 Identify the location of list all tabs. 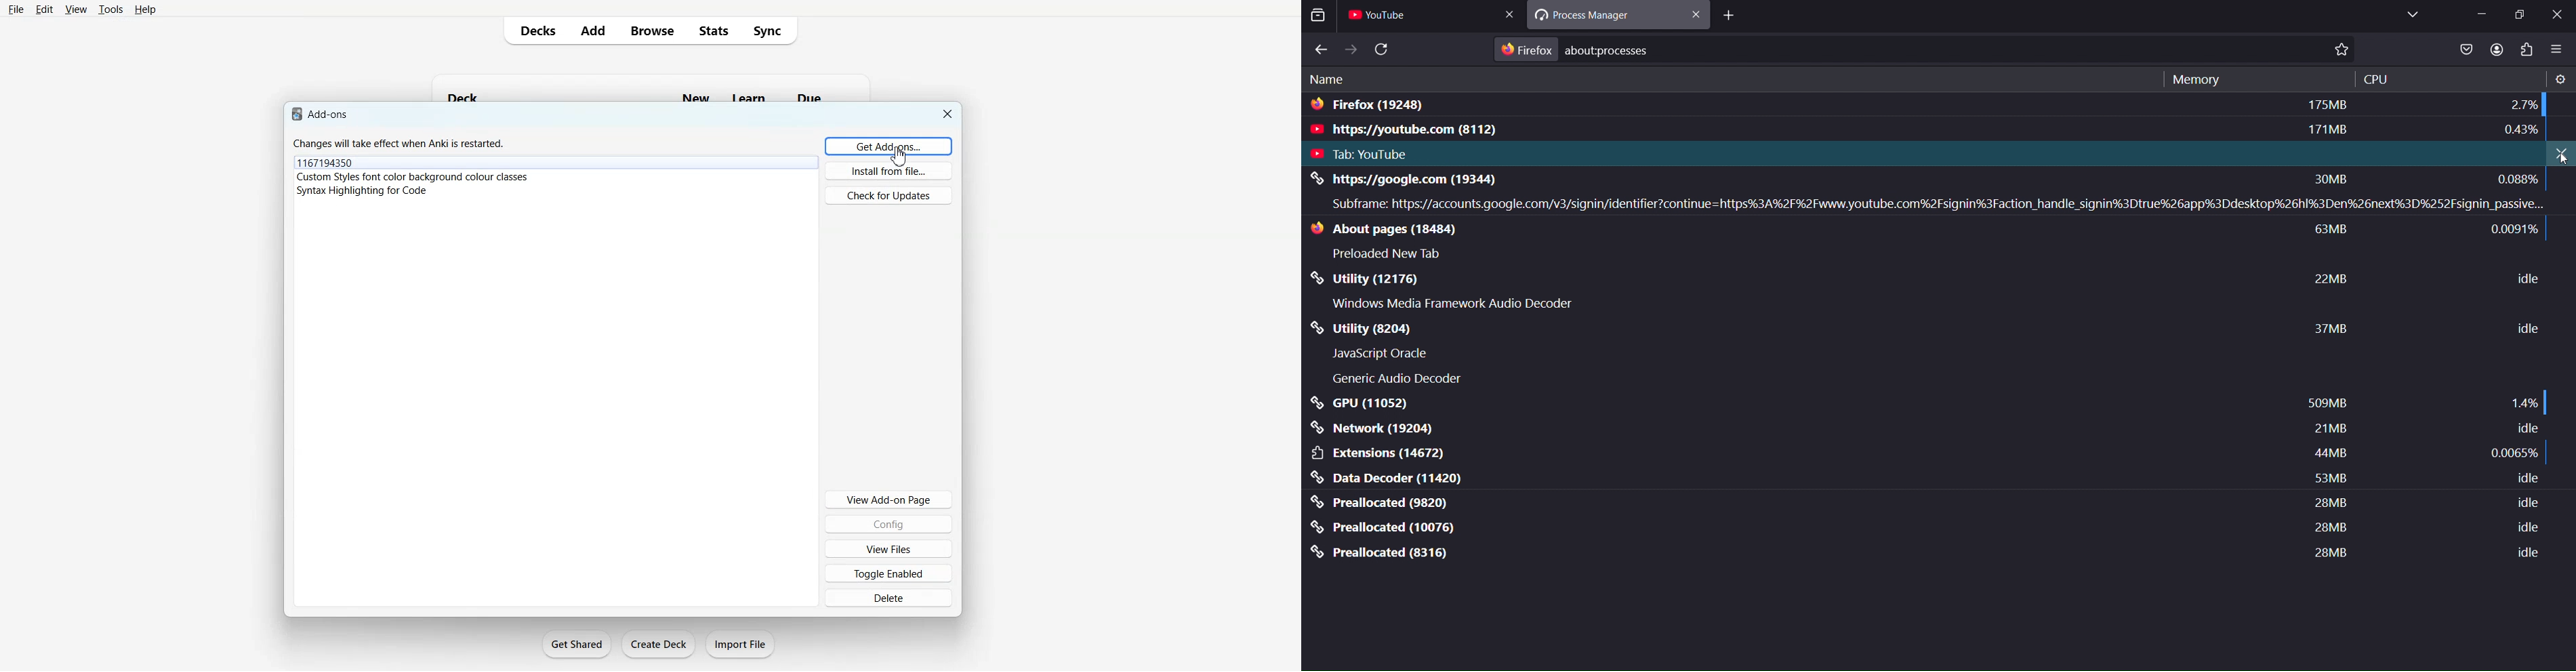
(2411, 15).